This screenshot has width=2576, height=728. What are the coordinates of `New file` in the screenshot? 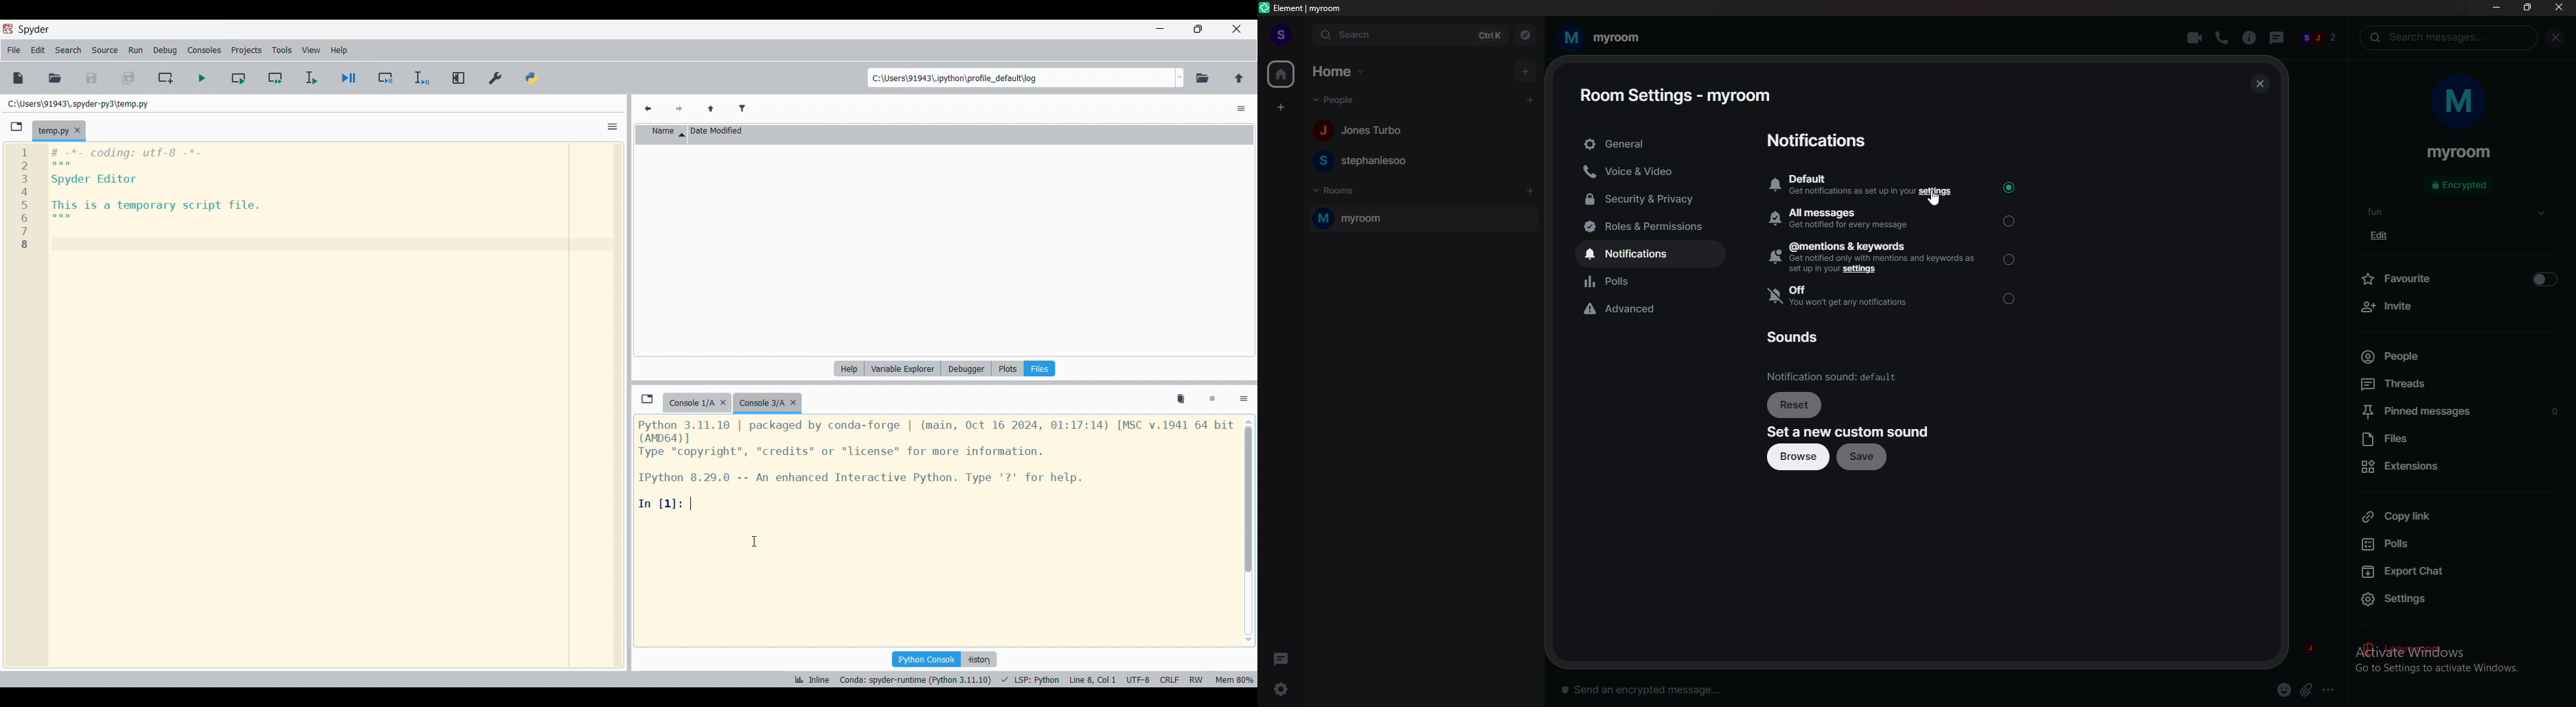 It's located at (18, 78).